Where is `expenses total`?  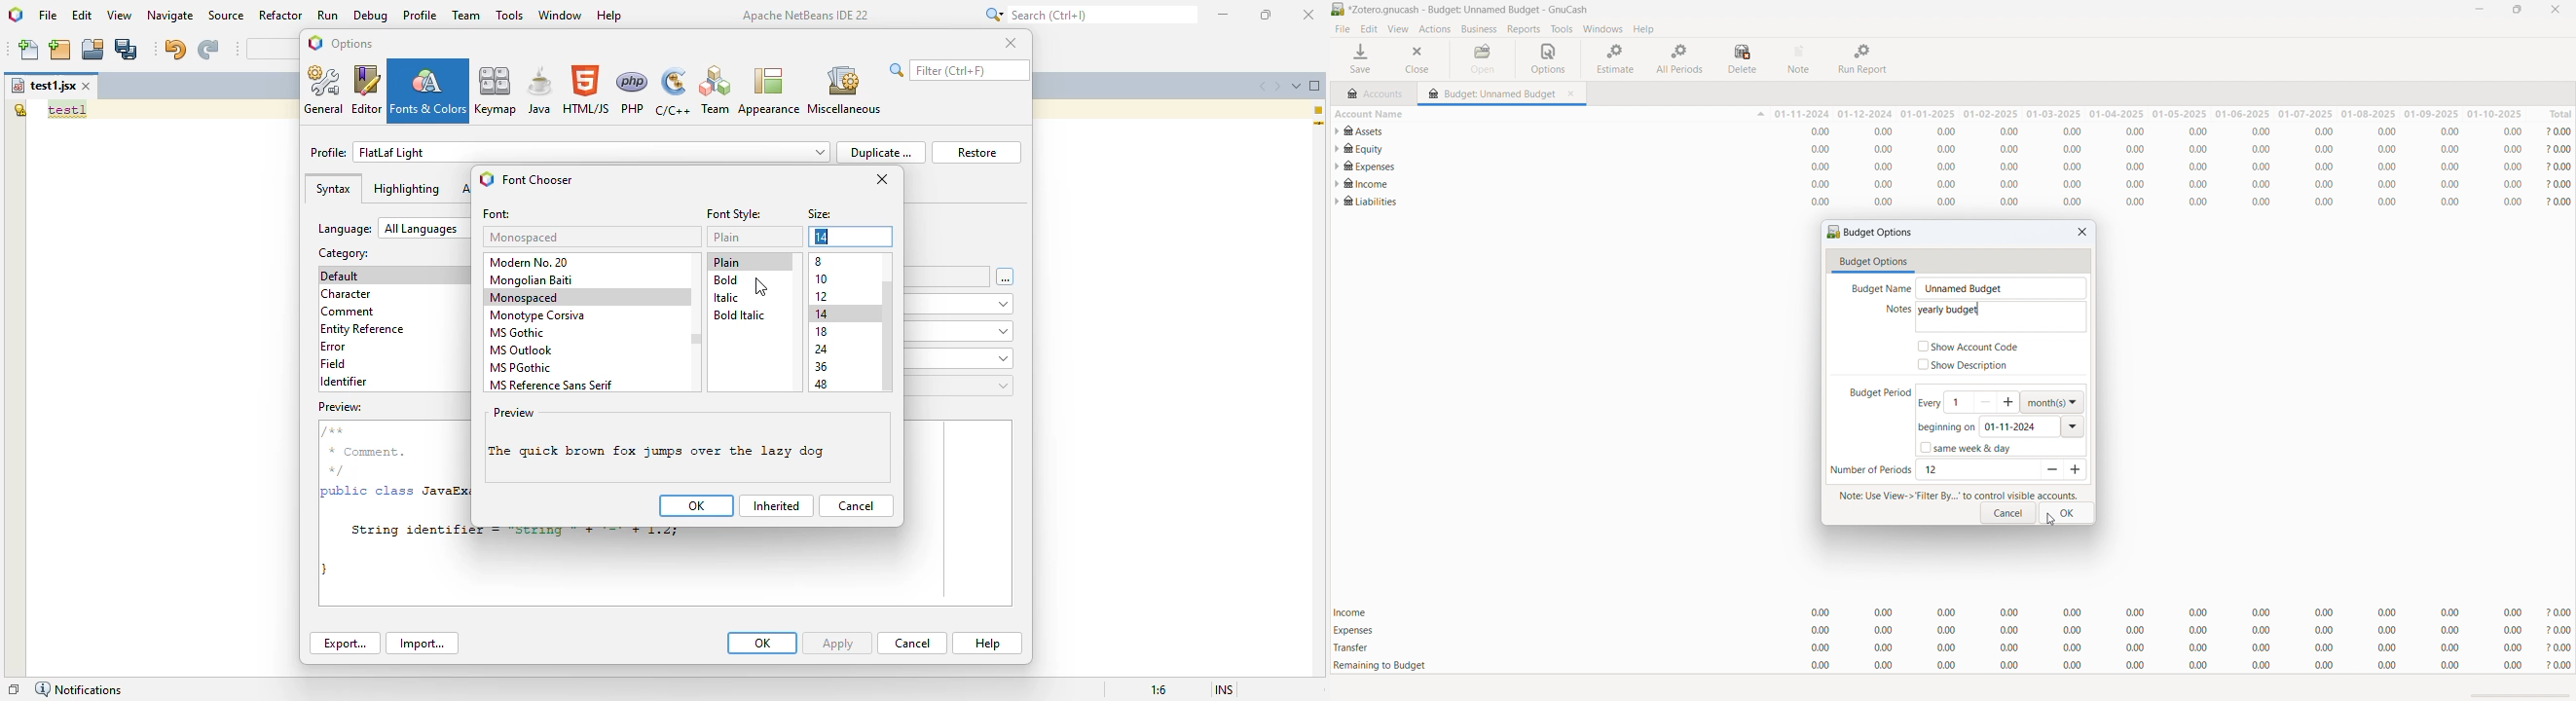
expenses total is located at coordinates (1953, 630).